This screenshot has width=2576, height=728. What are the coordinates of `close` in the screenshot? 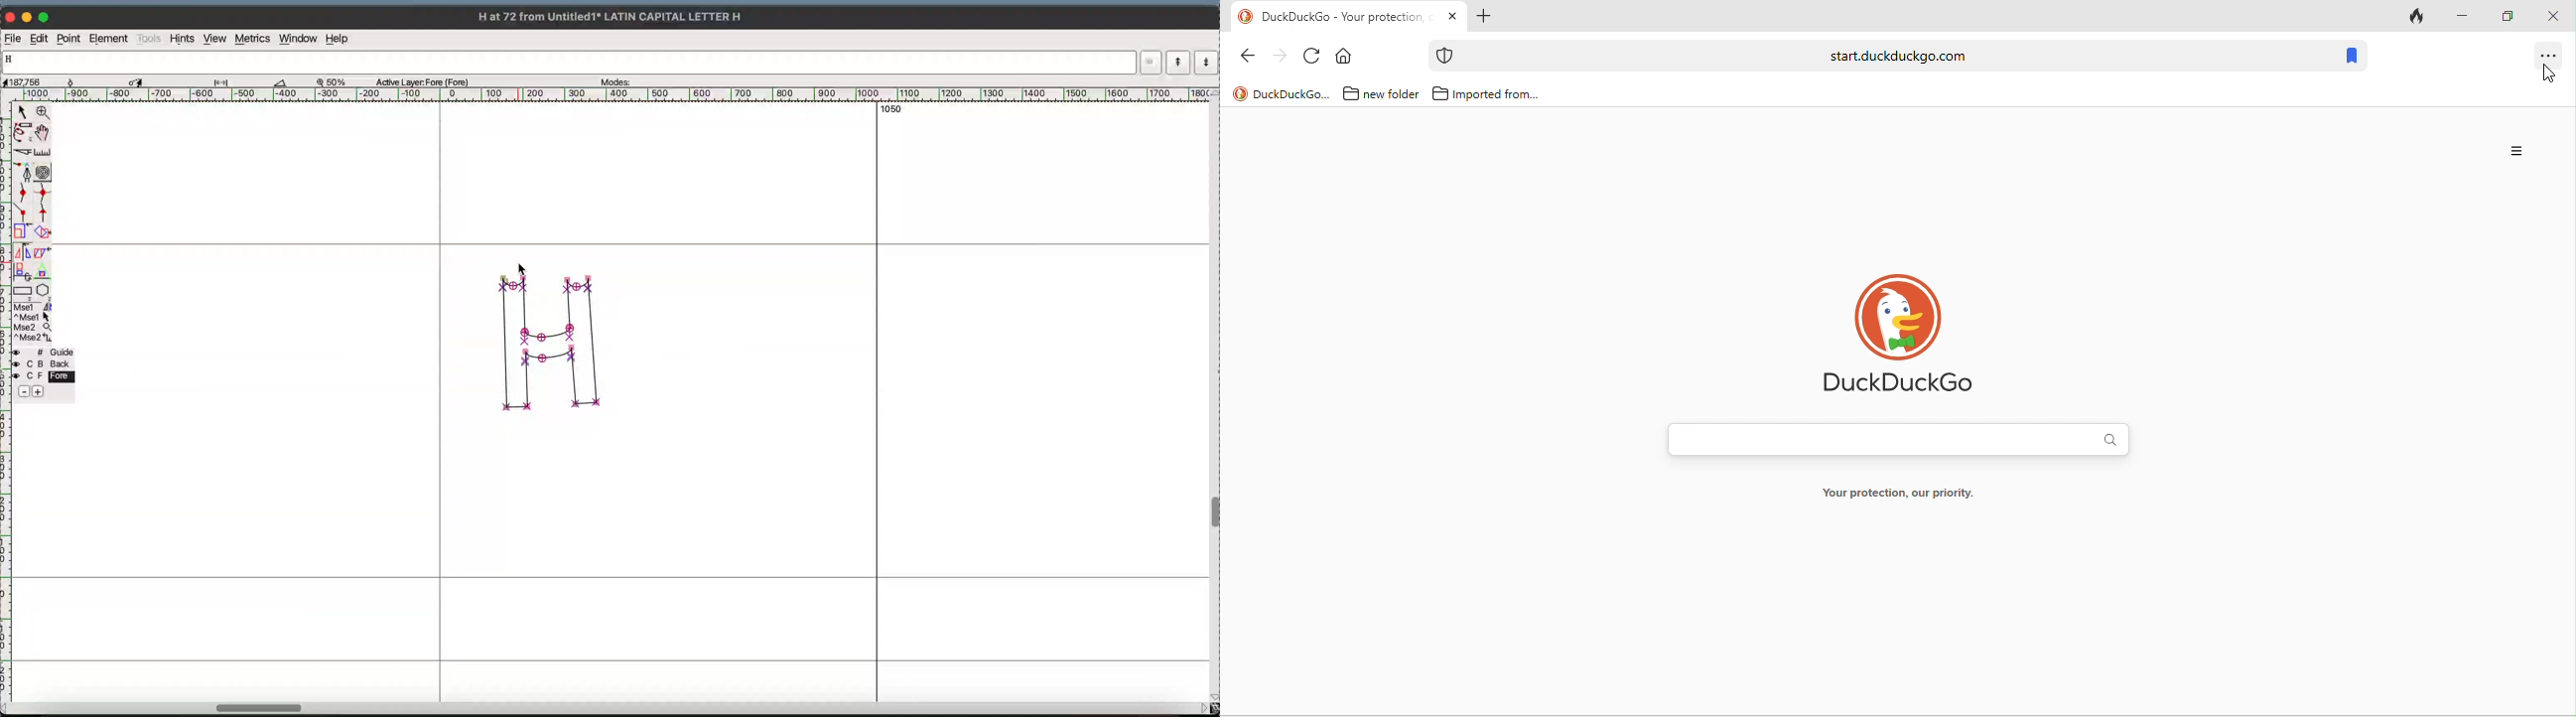 It's located at (2553, 18).